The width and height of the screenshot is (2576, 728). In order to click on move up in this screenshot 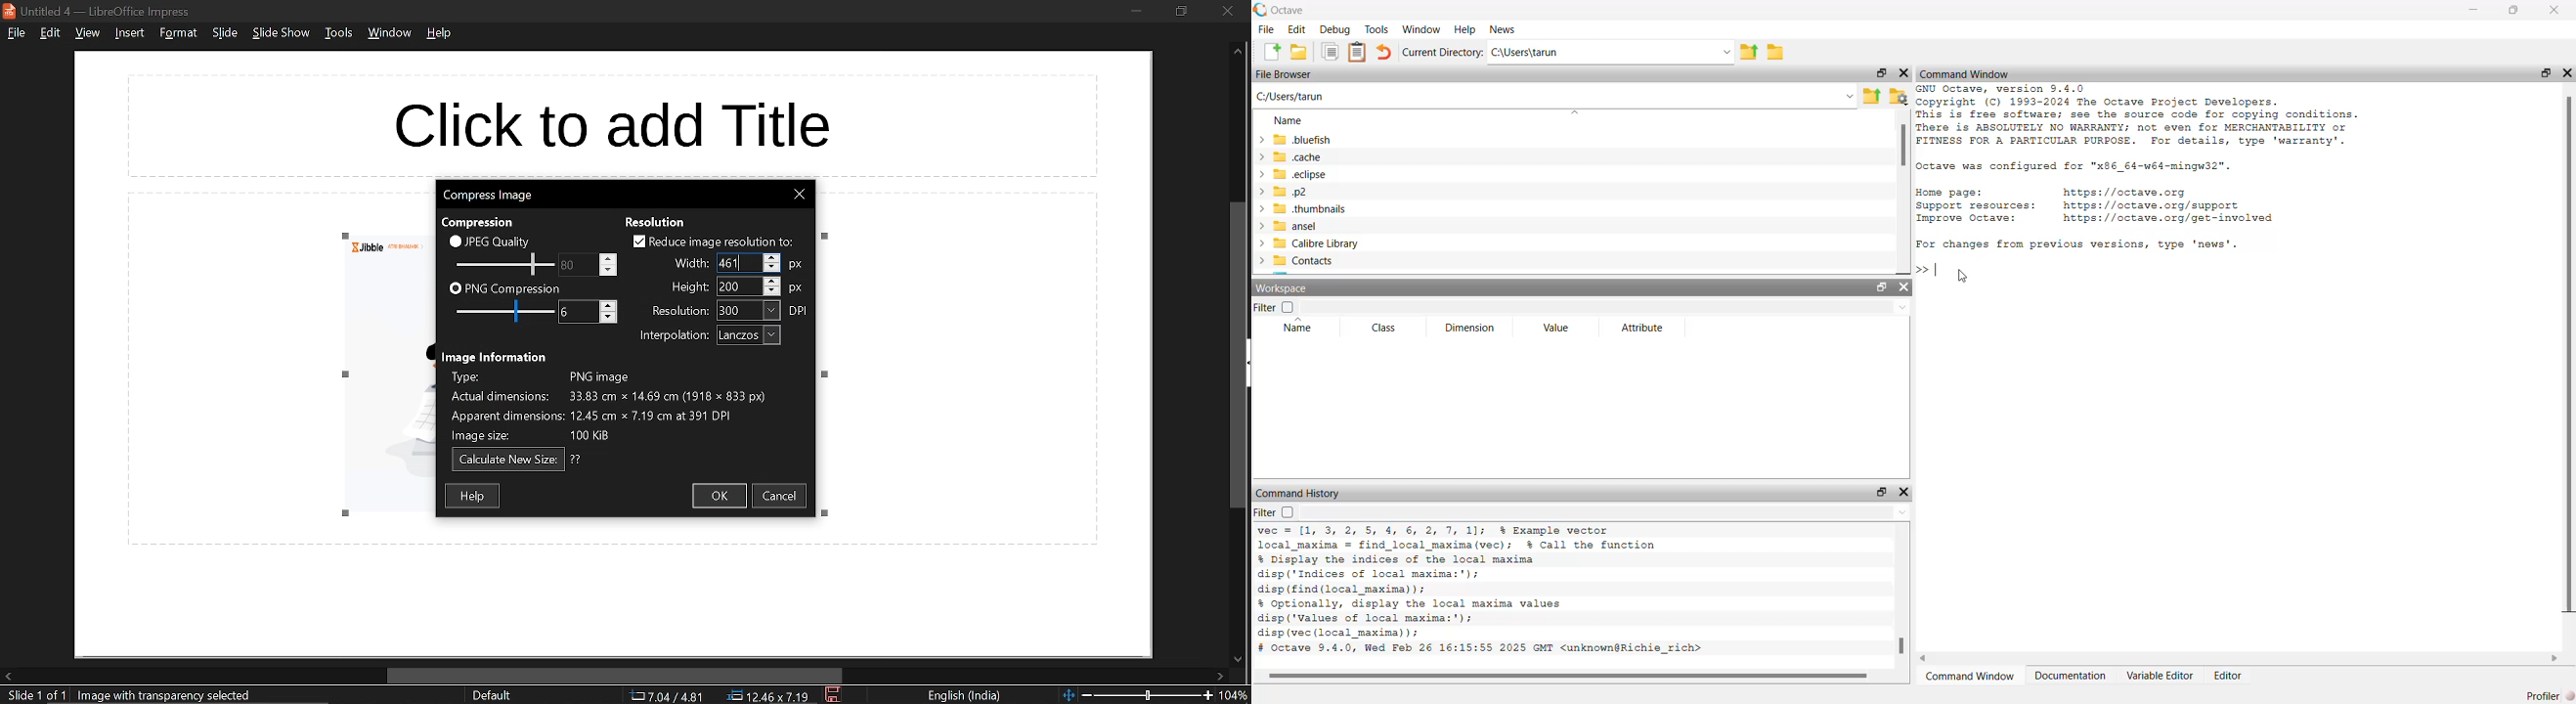, I will do `click(1238, 55)`.